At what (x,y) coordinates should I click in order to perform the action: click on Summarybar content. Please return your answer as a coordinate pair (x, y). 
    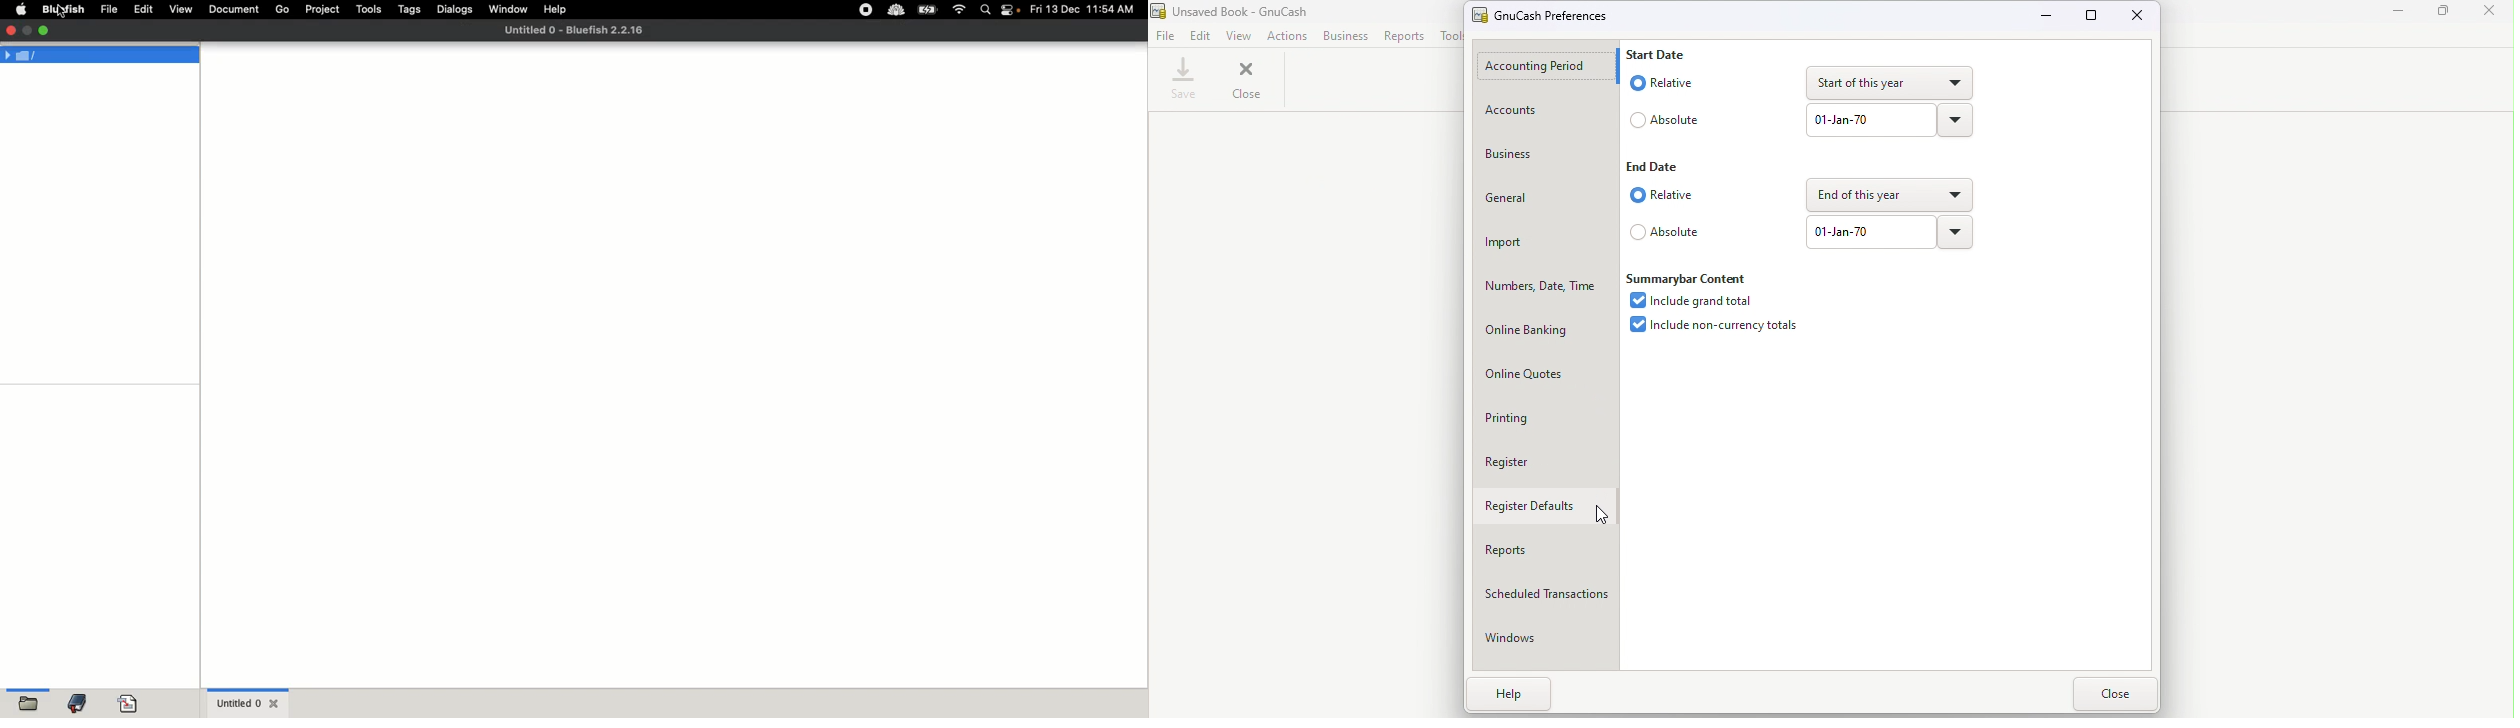
    Looking at the image, I should click on (1689, 276).